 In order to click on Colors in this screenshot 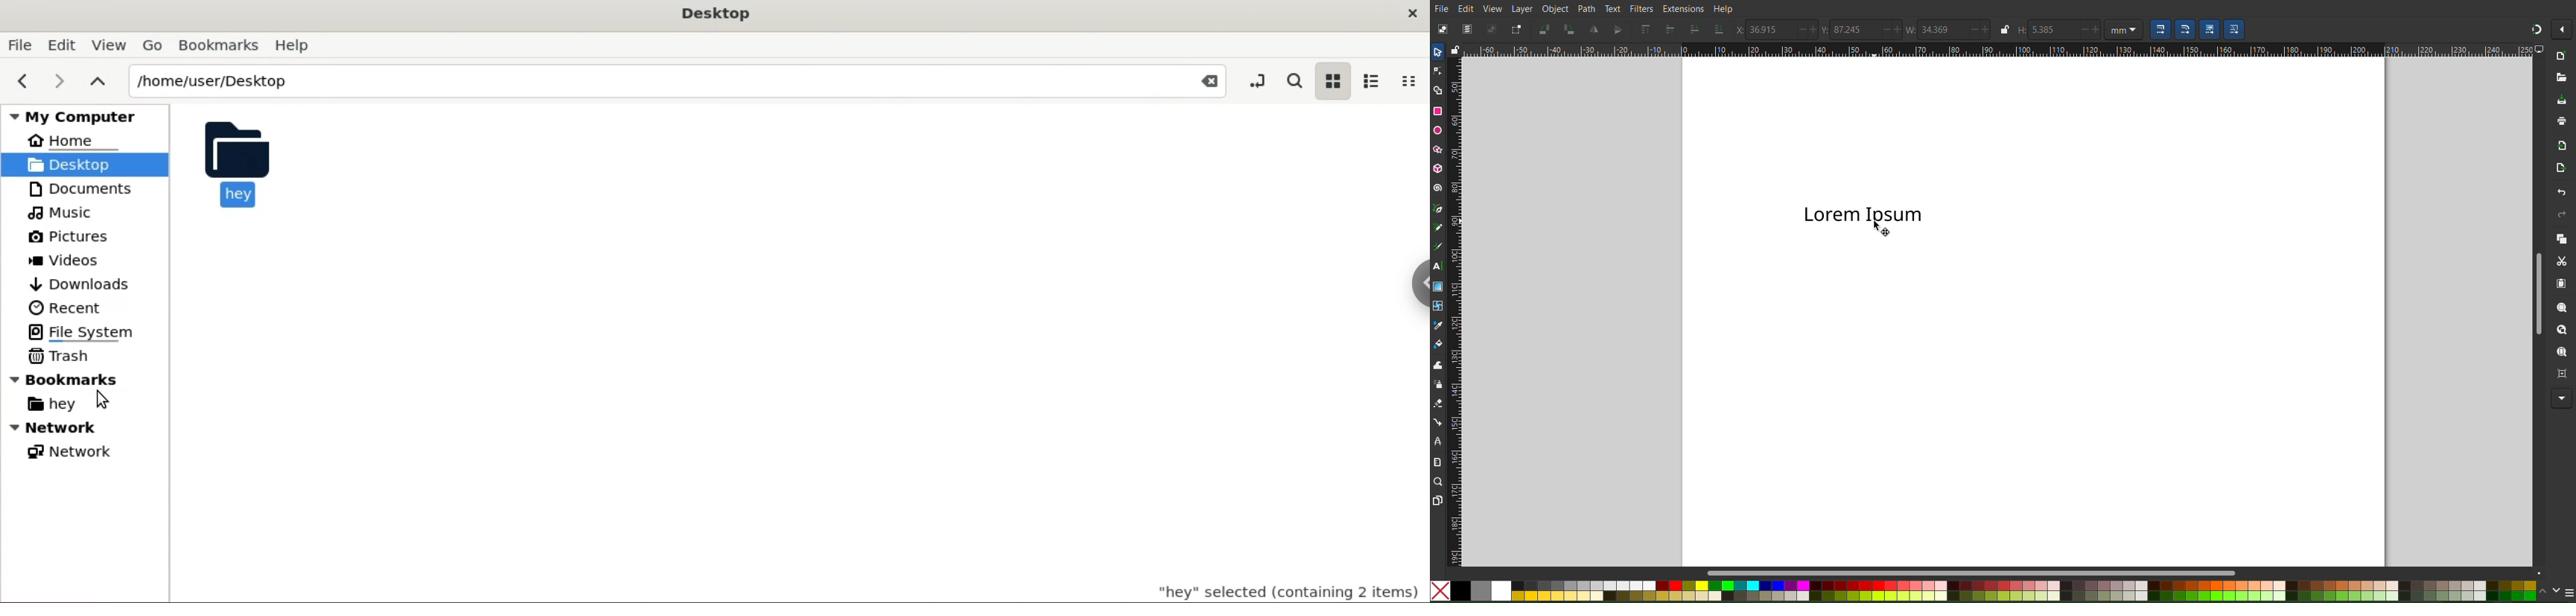, I will do `click(1985, 590)`.